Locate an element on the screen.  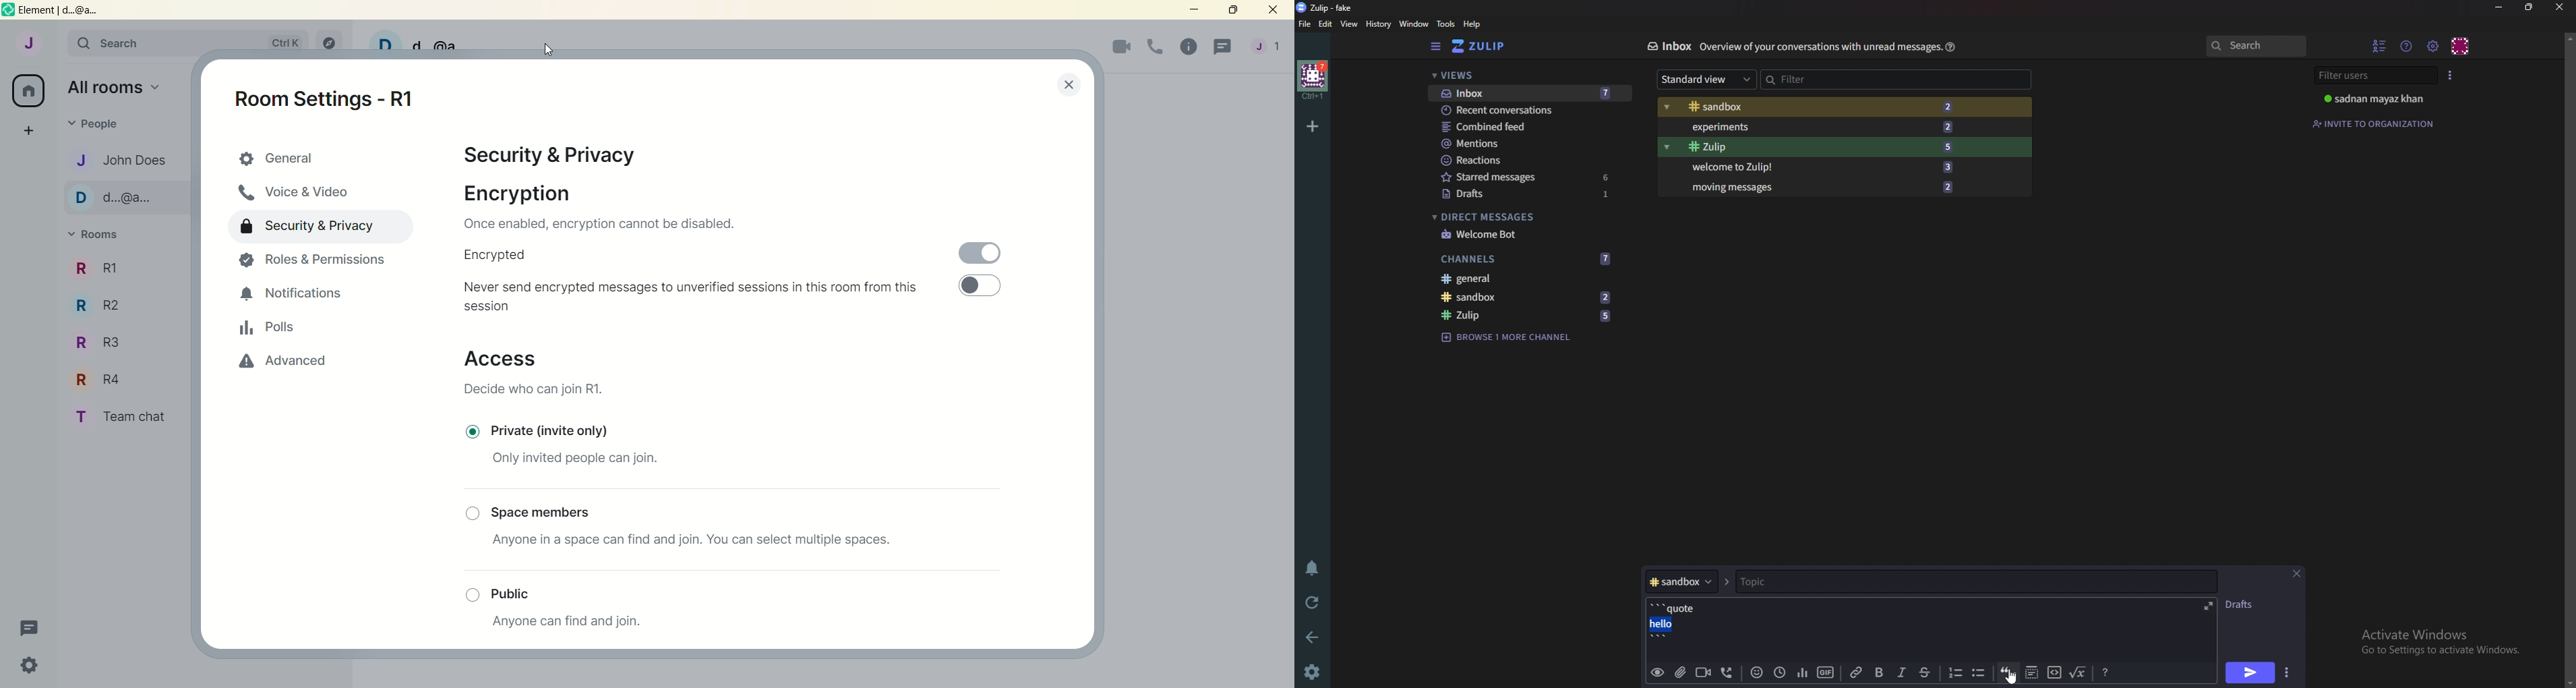
Inbox is located at coordinates (1671, 46).